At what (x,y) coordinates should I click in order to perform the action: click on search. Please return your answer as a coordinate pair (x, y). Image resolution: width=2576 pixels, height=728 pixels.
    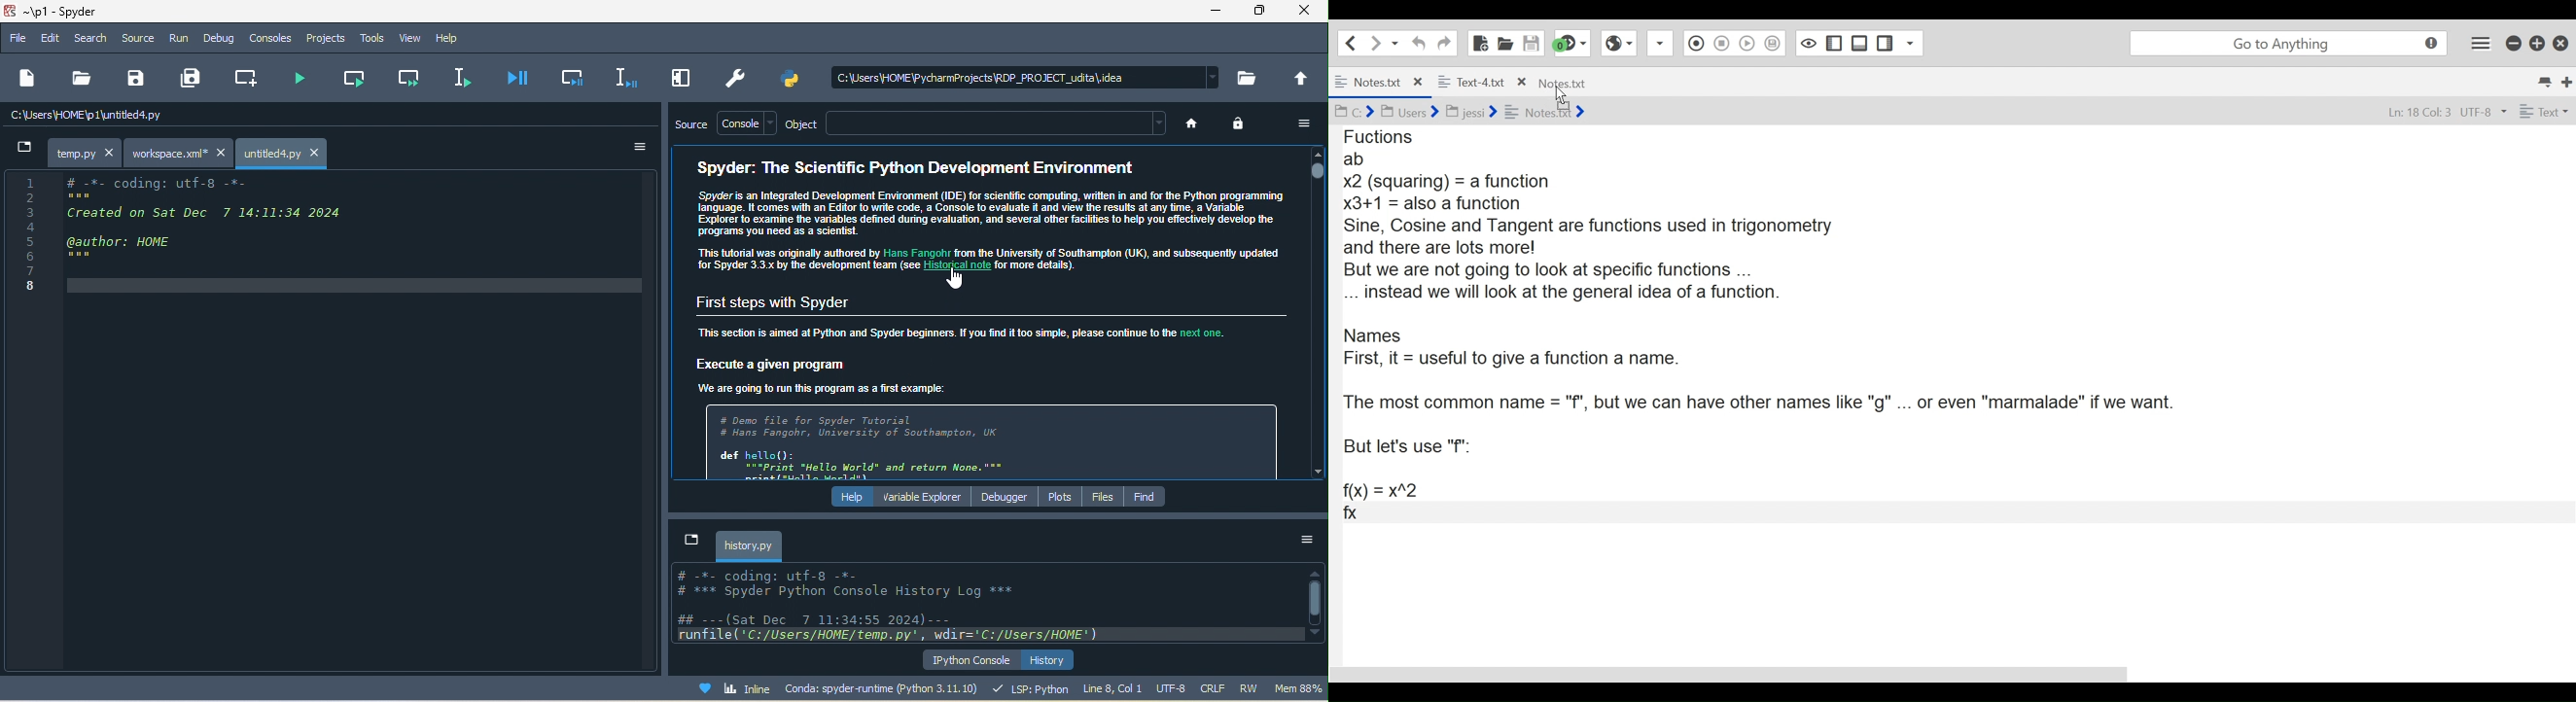
    Looking at the image, I should click on (98, 40).